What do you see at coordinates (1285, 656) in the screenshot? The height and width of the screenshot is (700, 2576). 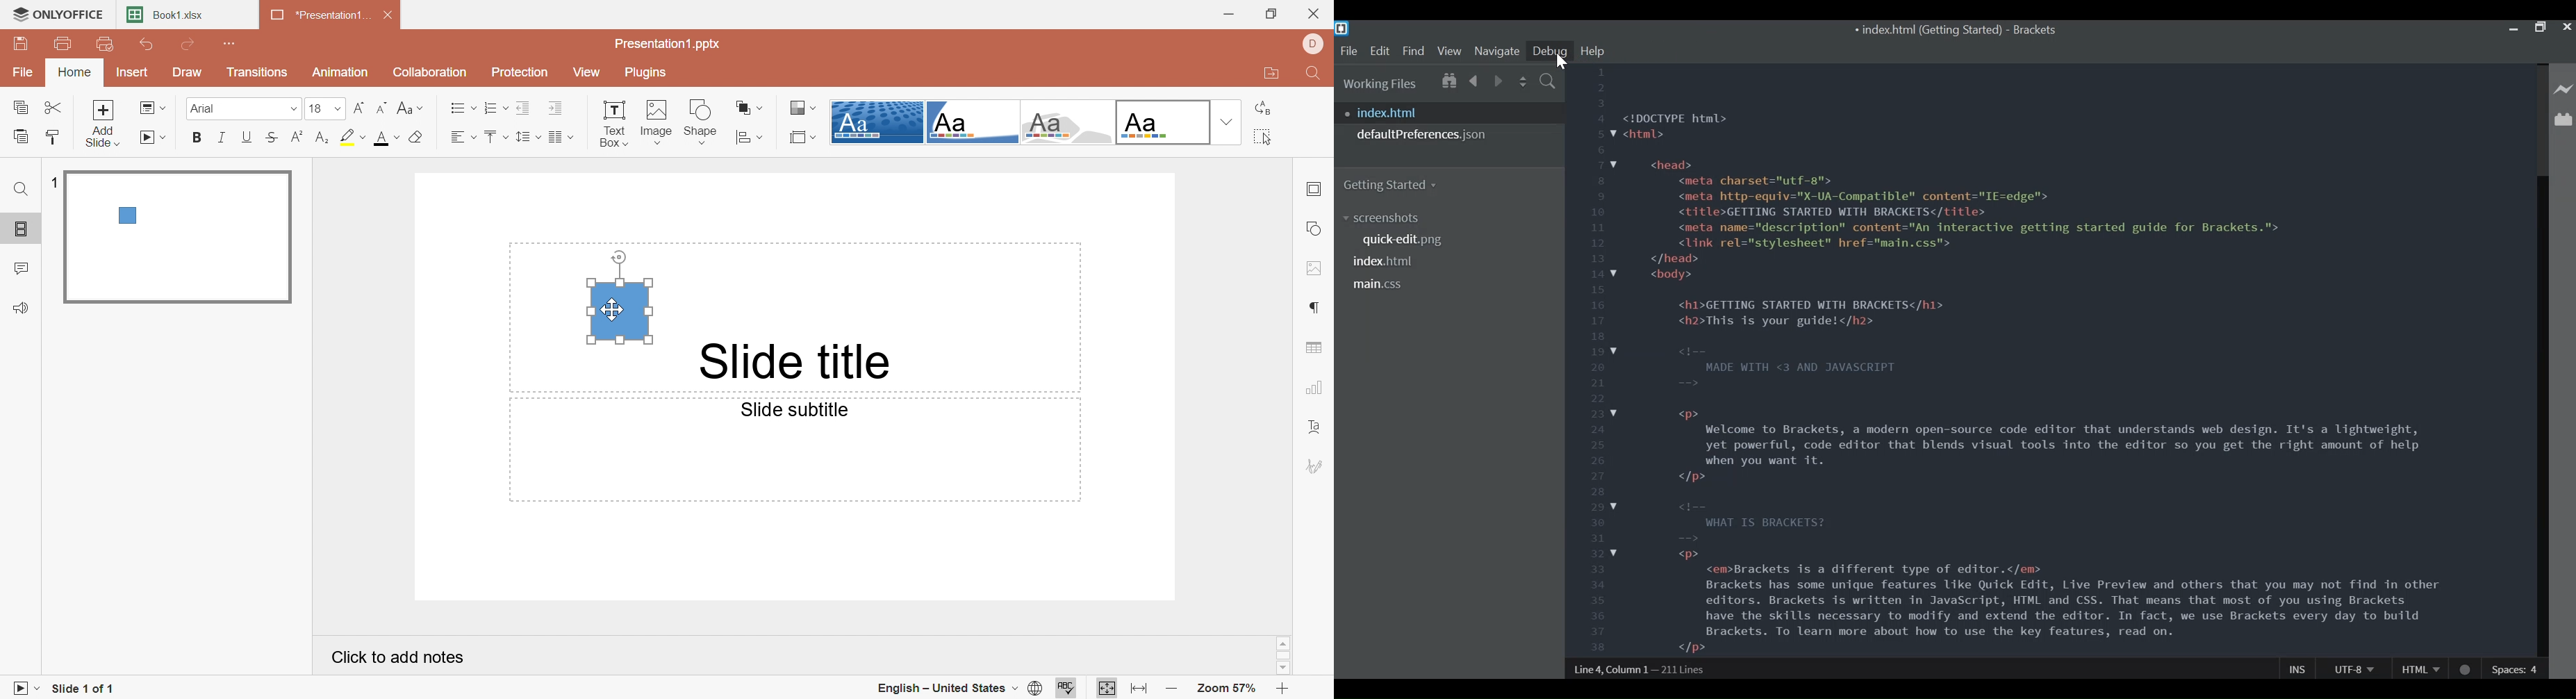 I see `Scroll Bar` at bounding box center [1285, 656].